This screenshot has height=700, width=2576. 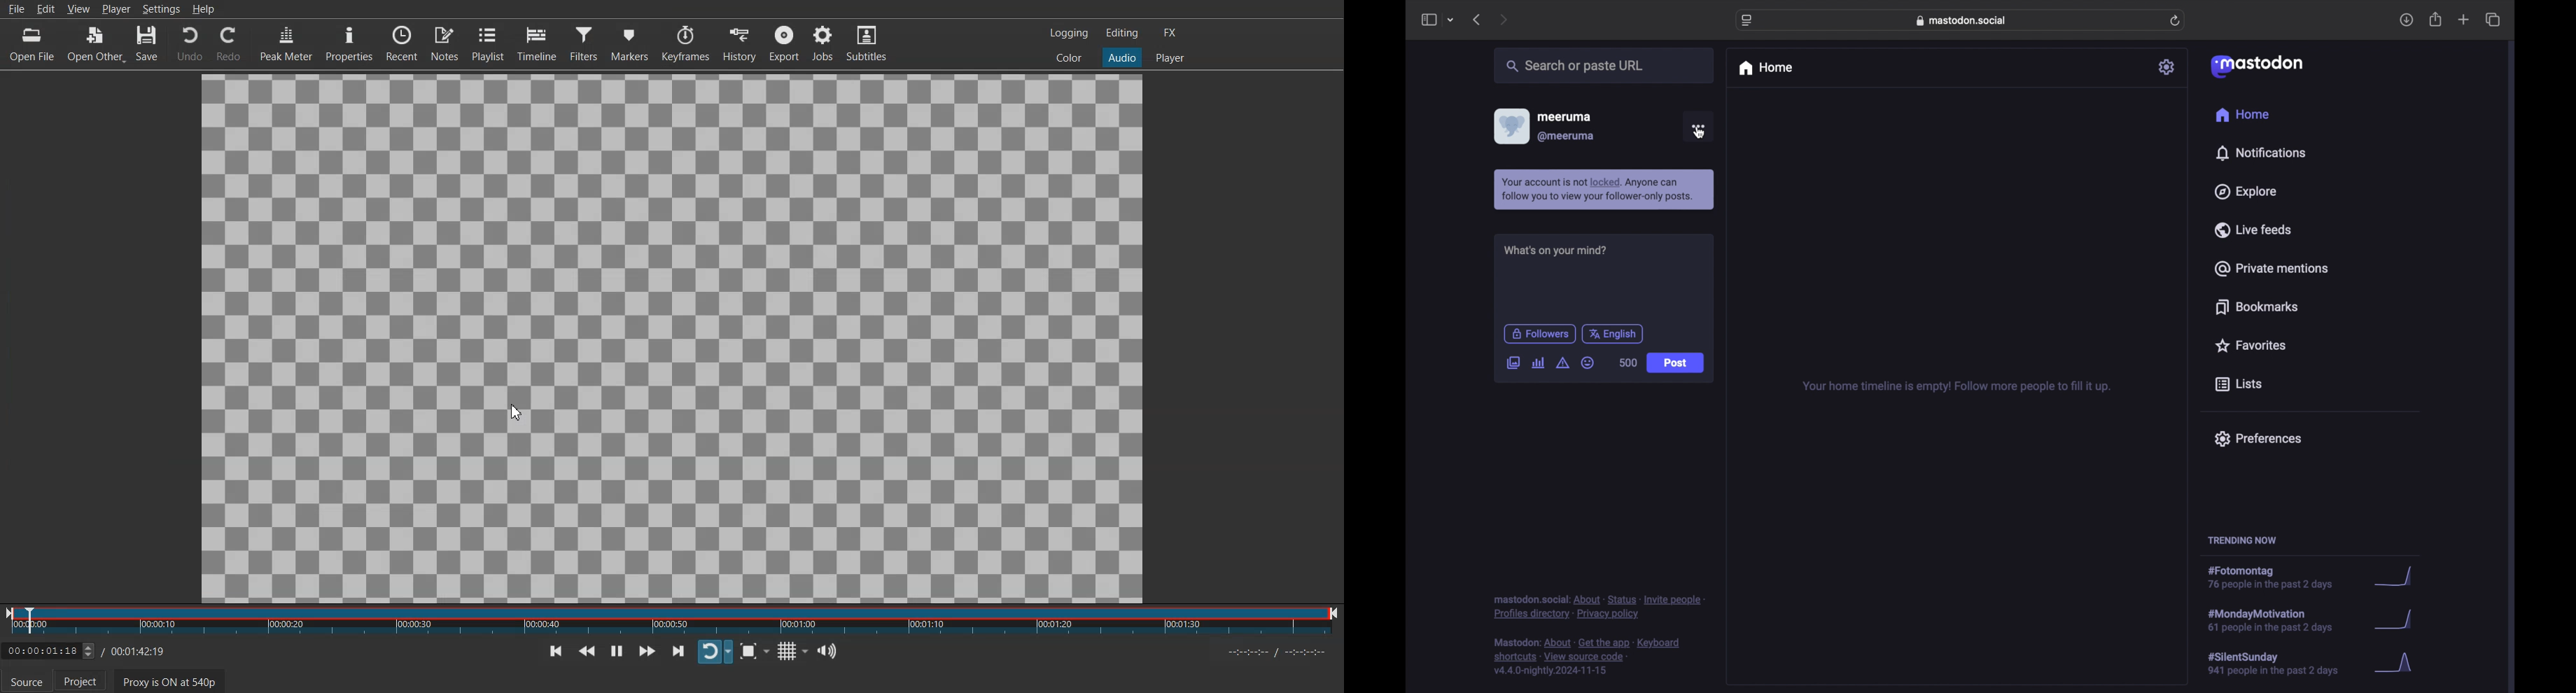 I want to click on favorites, so click(x=2252, y=346).